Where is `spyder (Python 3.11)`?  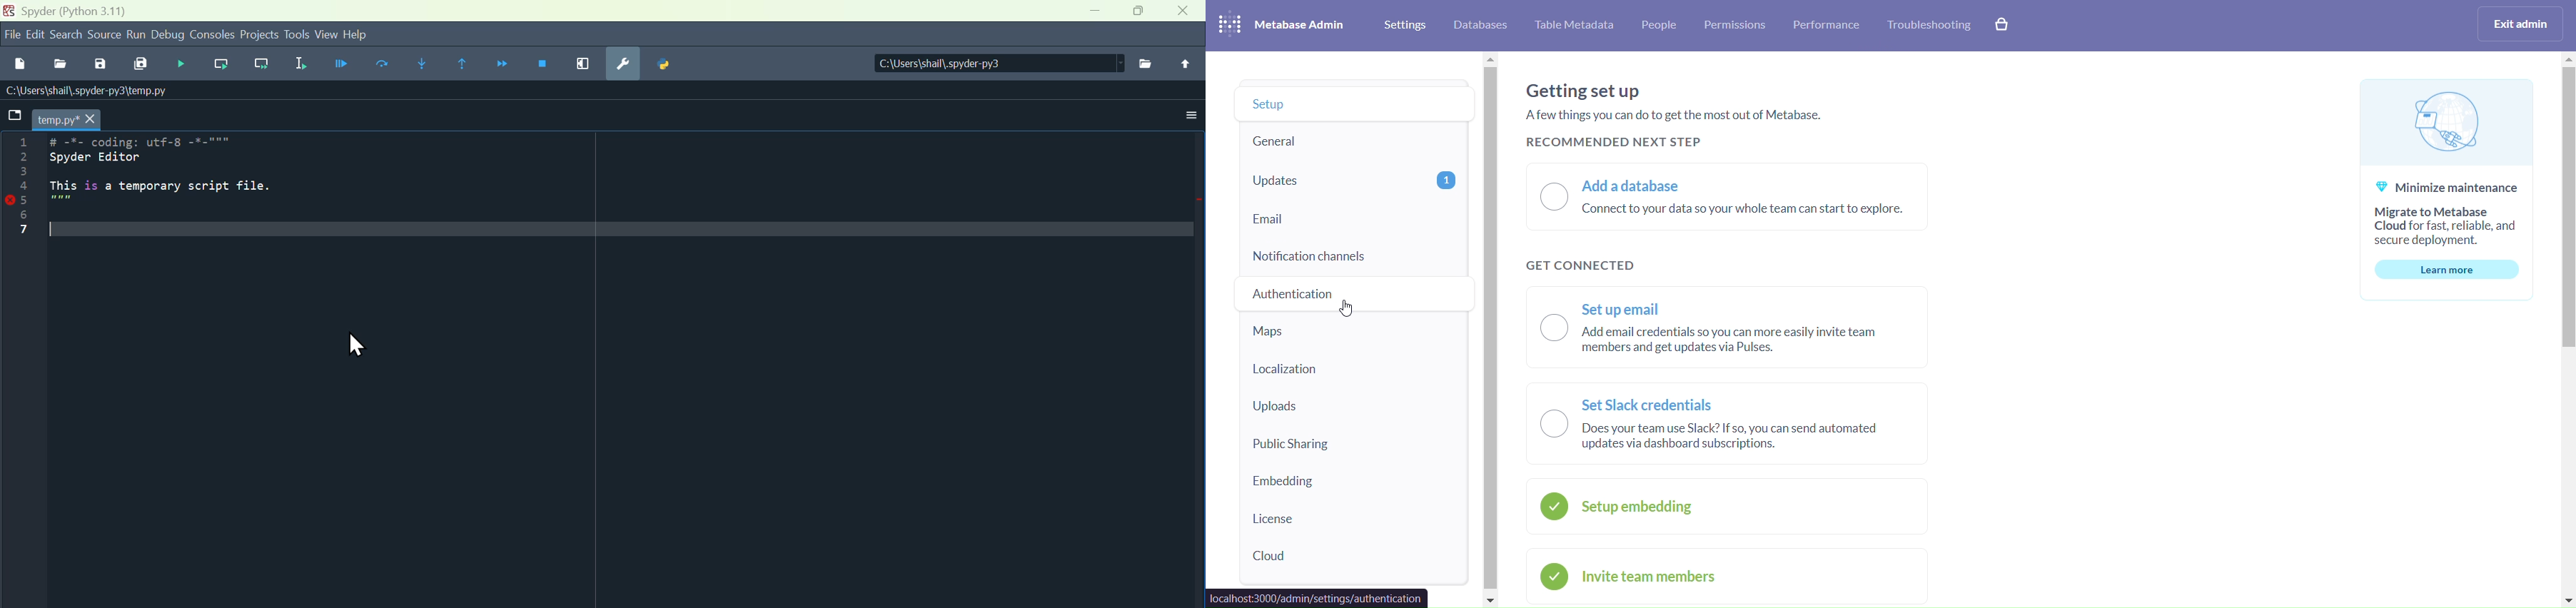
spyder (Python 3.11) is located at coordinates (82, 11).